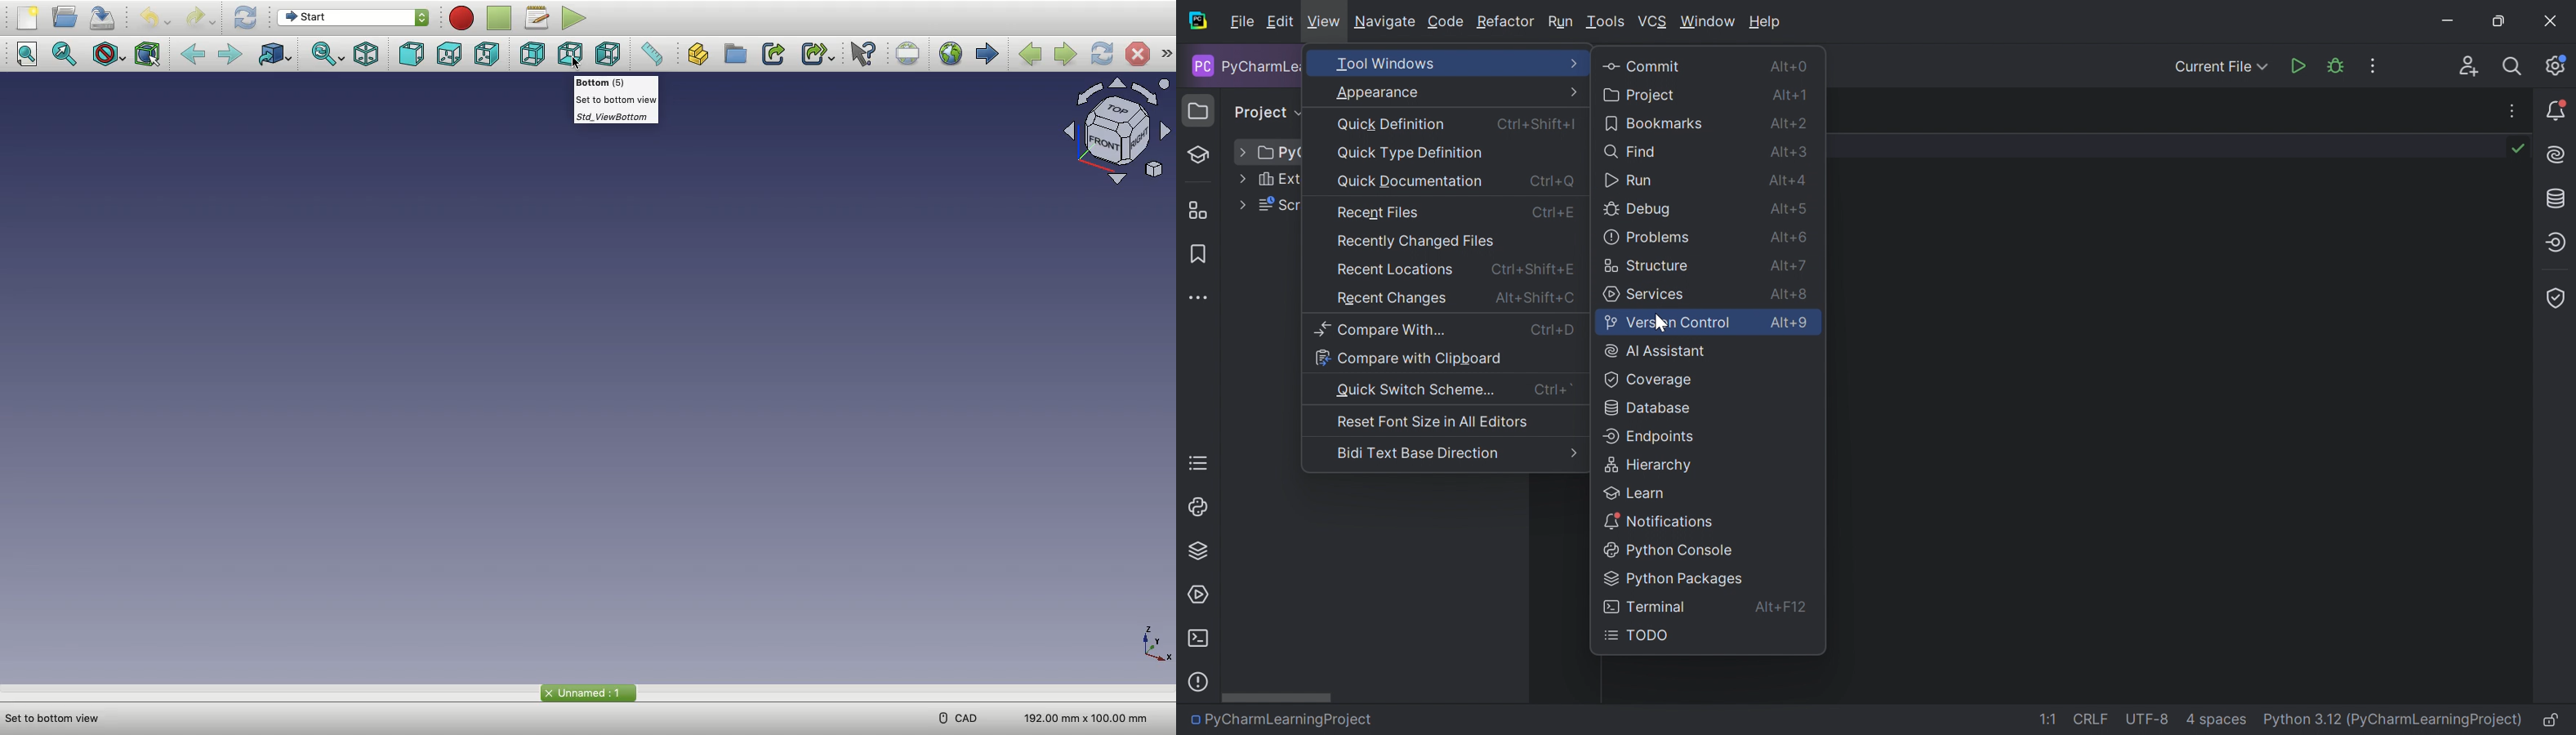 This screenshot has height=756, width=2576. I want to click on Go to linked object, so click(278, 56).